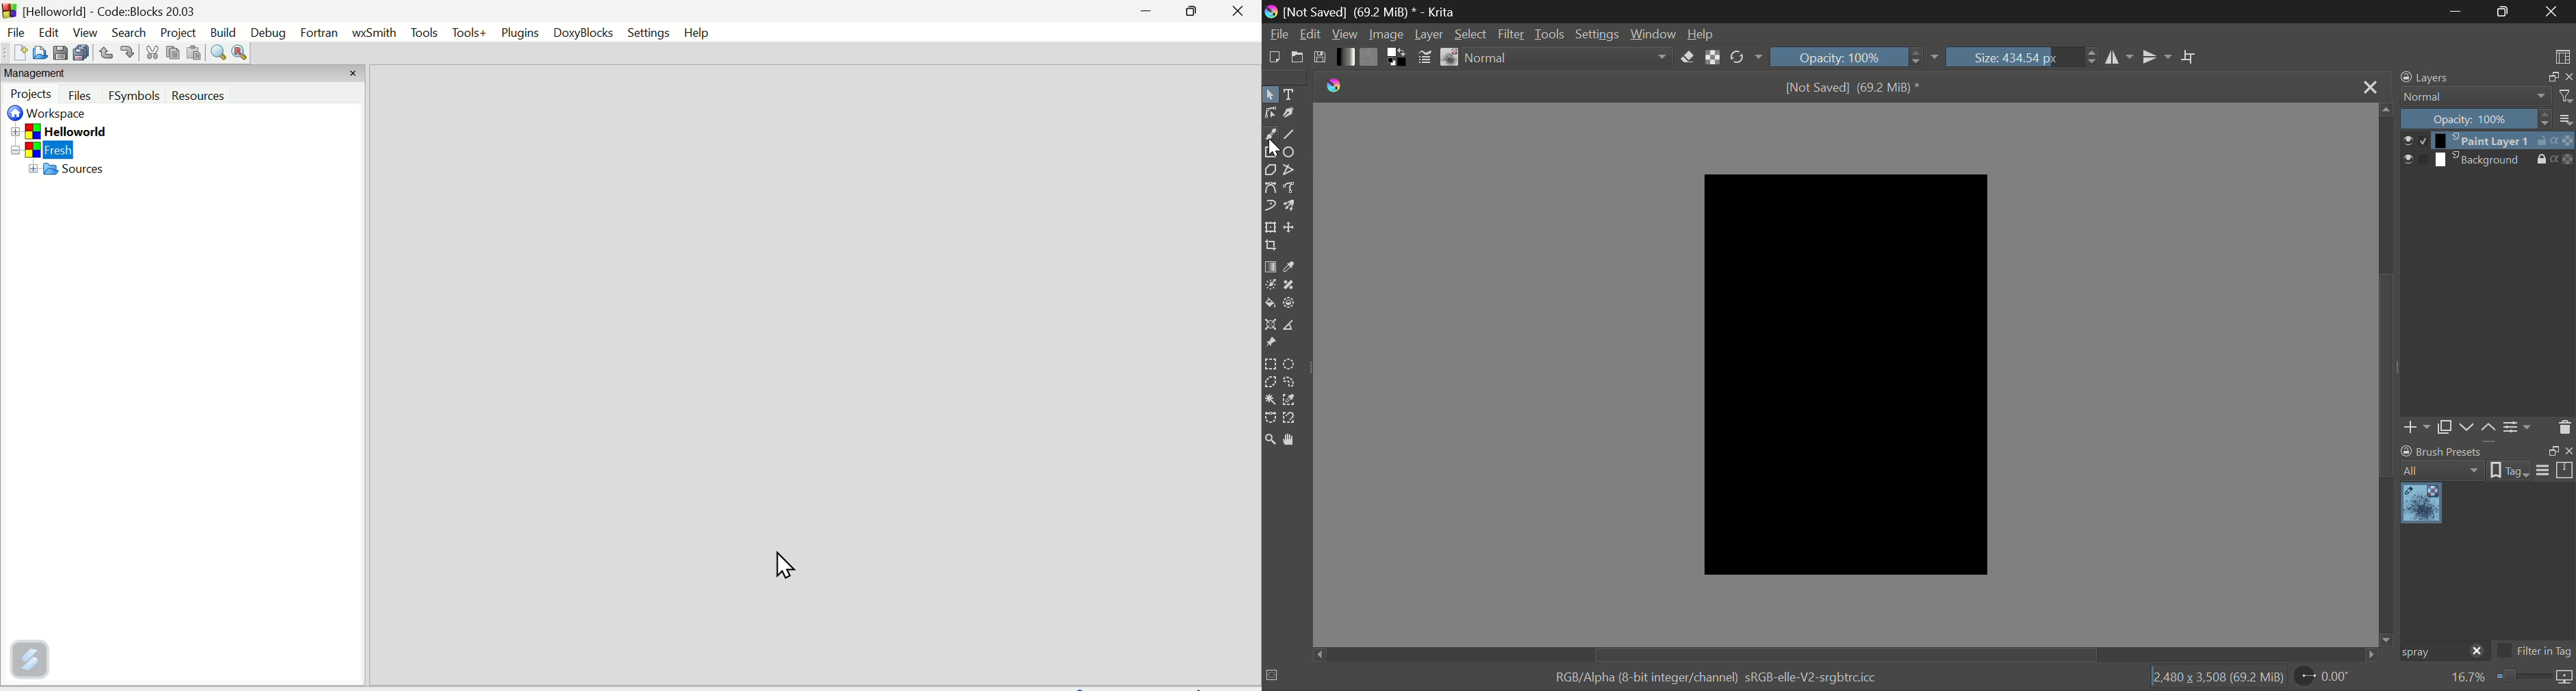 The image size is (2576, 700). What do you see at coordinates (1270, 304) in the screenshot?
I see `Fill` at bounding box center [1270, 304].